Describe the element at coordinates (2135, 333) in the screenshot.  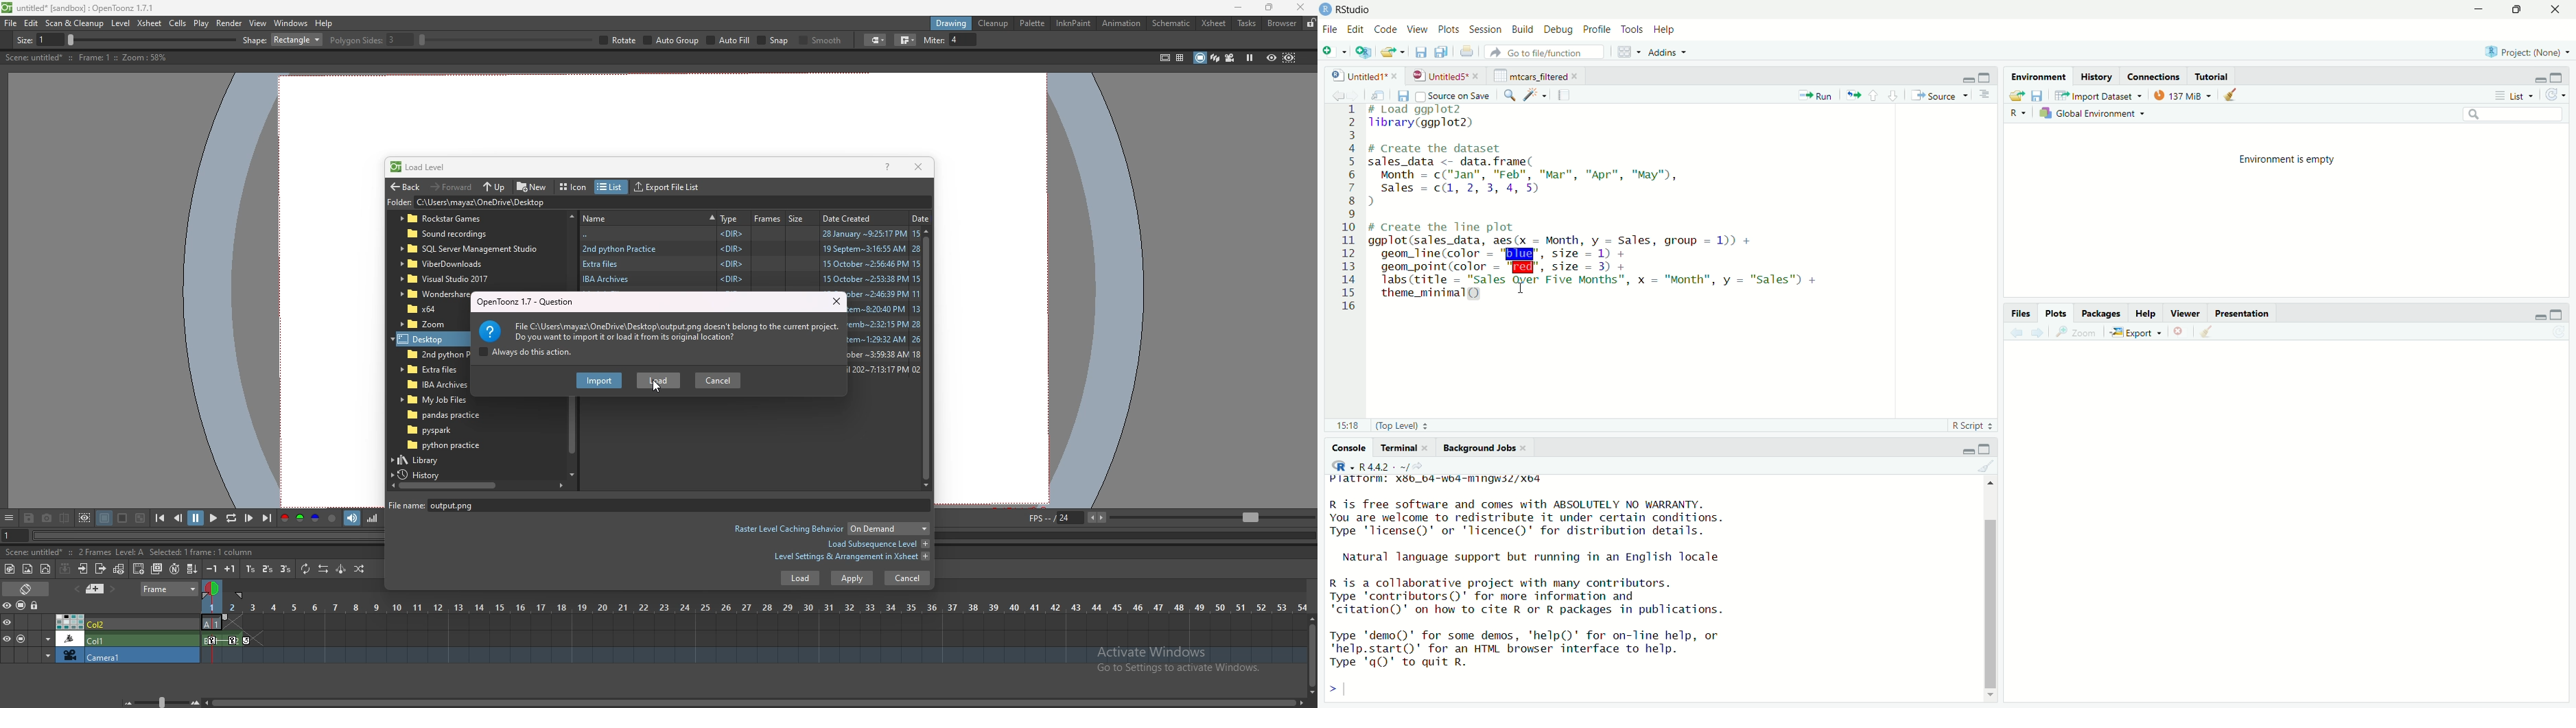
I see `Export` at that location.